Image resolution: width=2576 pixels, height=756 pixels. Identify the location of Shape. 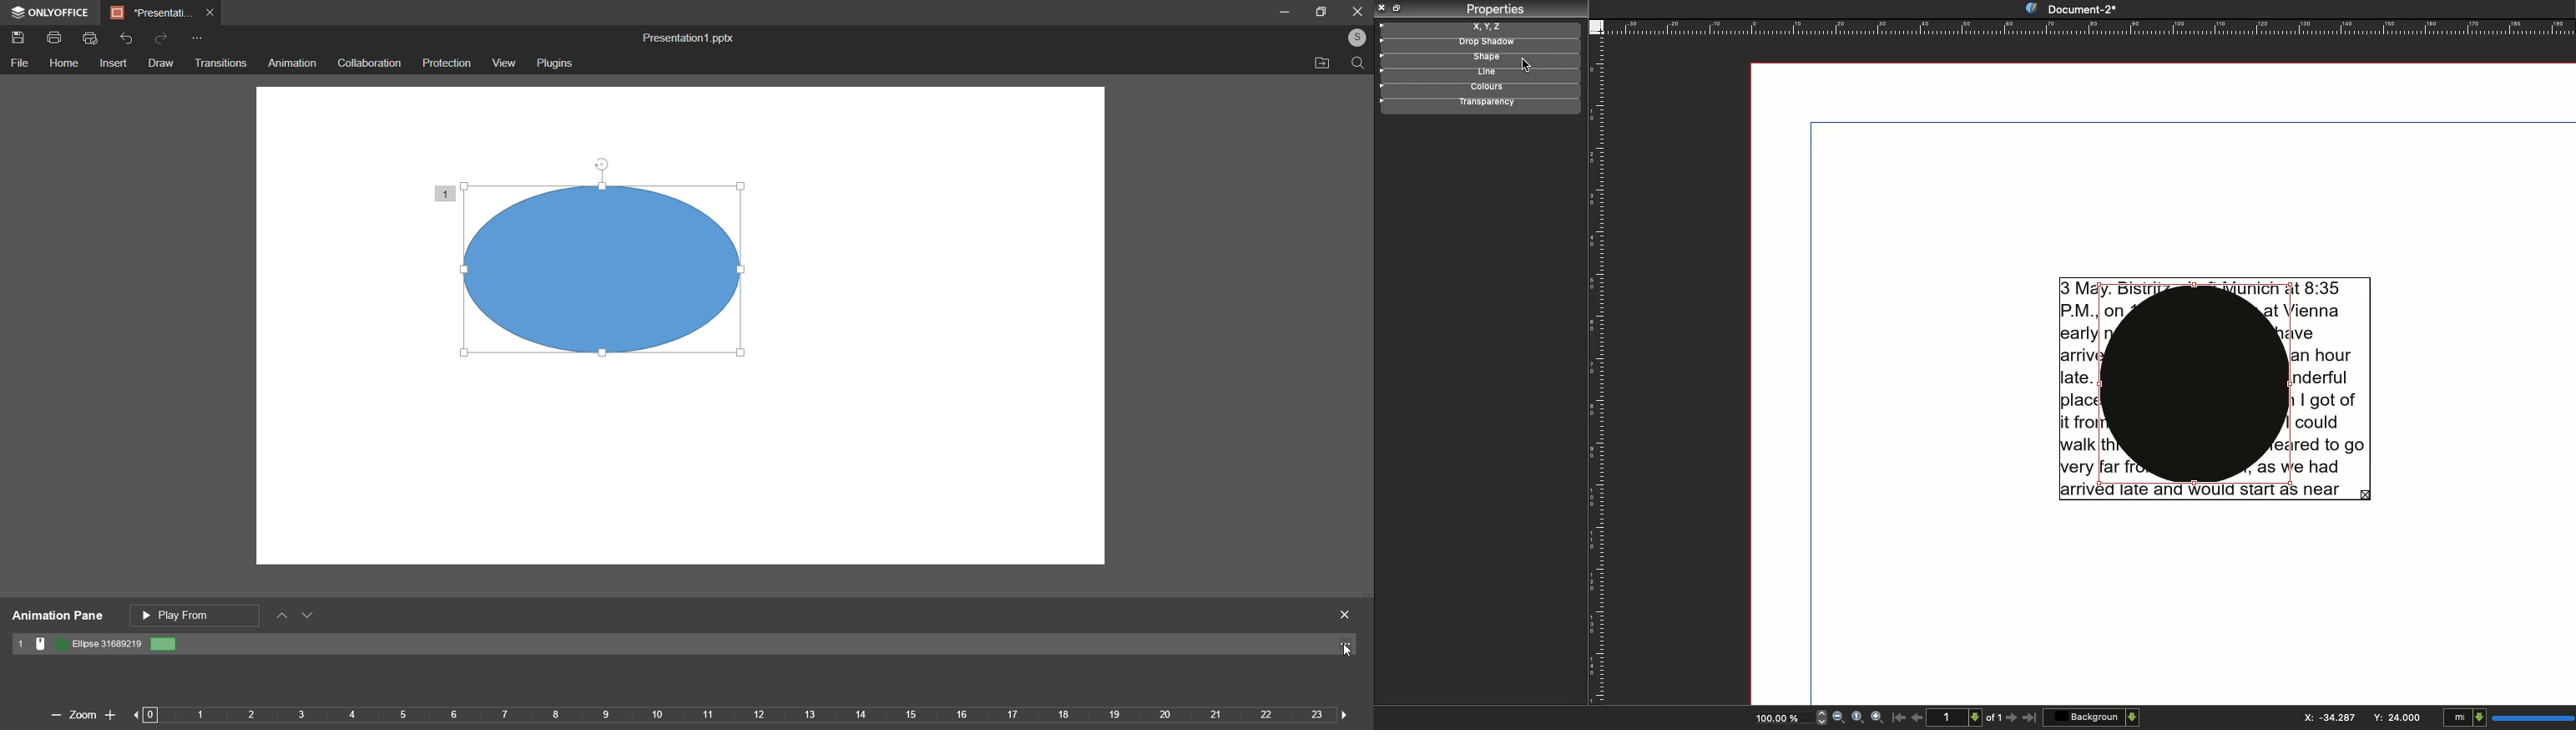
(1483, 58).